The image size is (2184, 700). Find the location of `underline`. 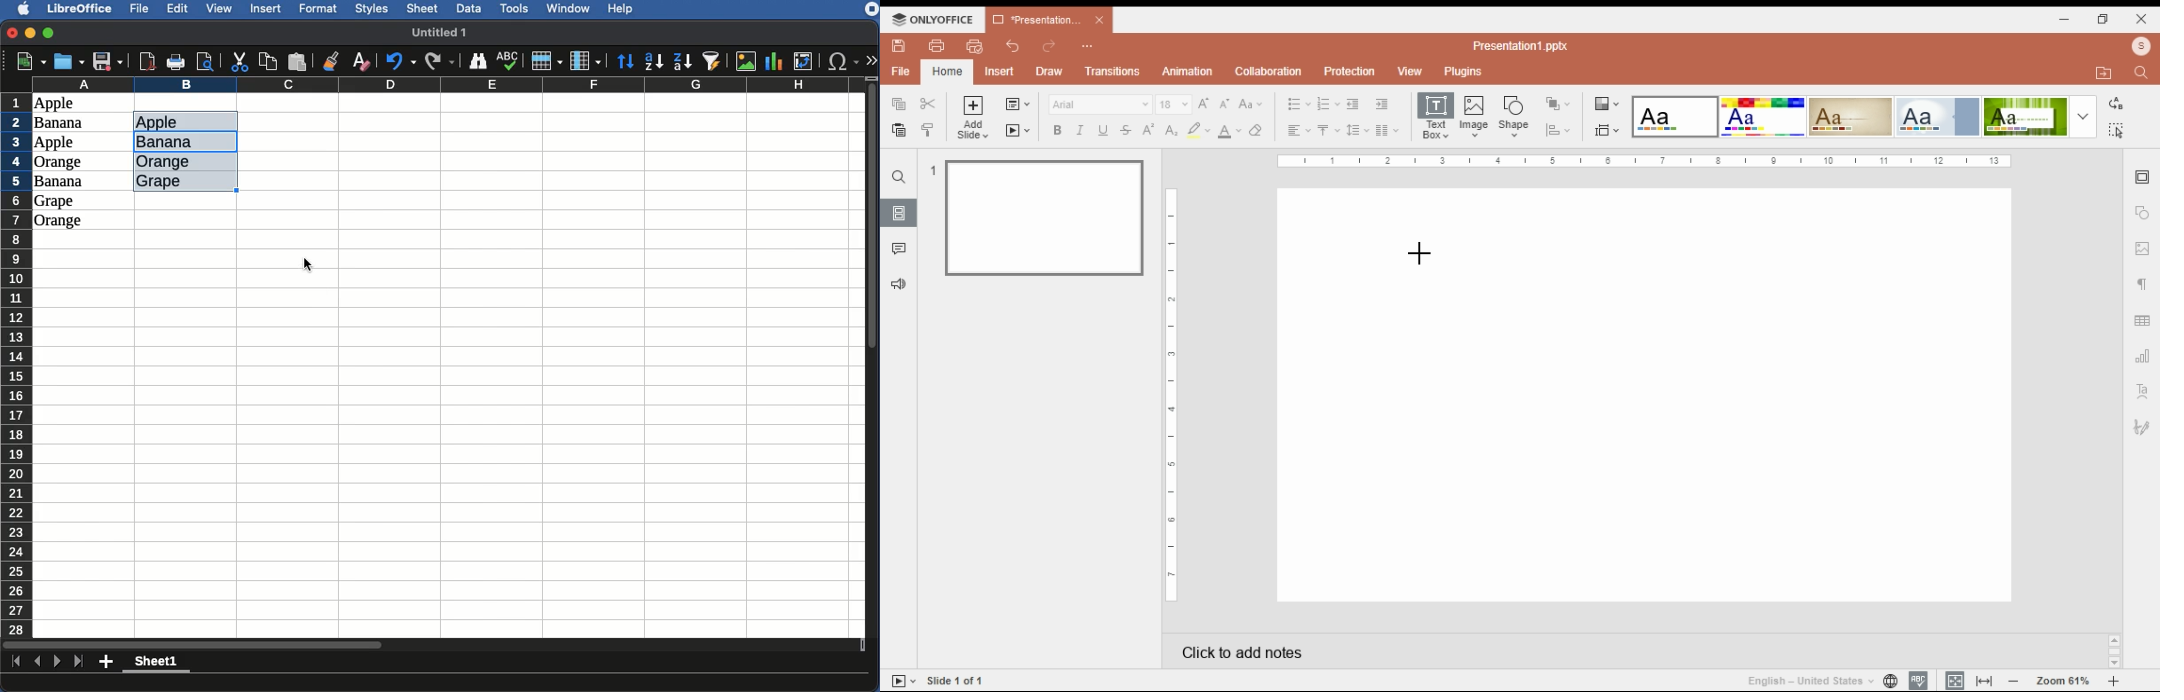

underline is located at coordinates (1104, 130).